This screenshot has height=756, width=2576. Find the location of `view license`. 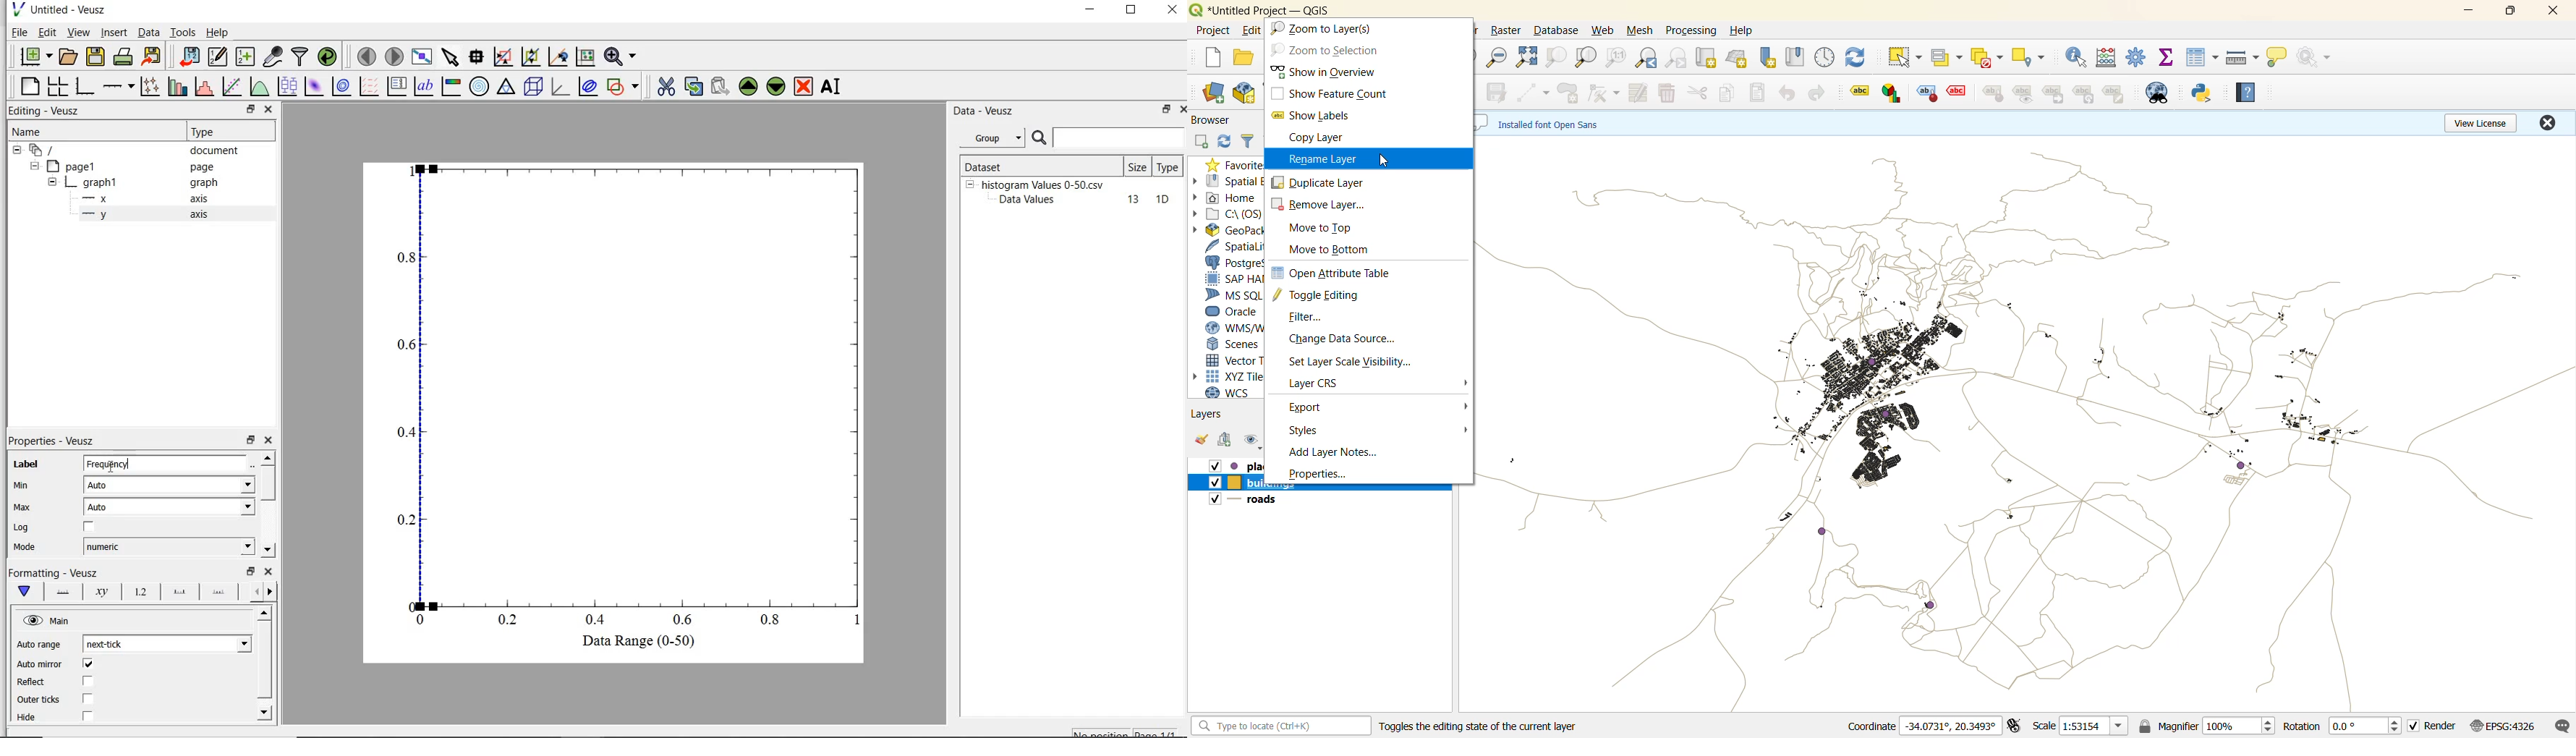

view license is located at coordinates (2481, 122).